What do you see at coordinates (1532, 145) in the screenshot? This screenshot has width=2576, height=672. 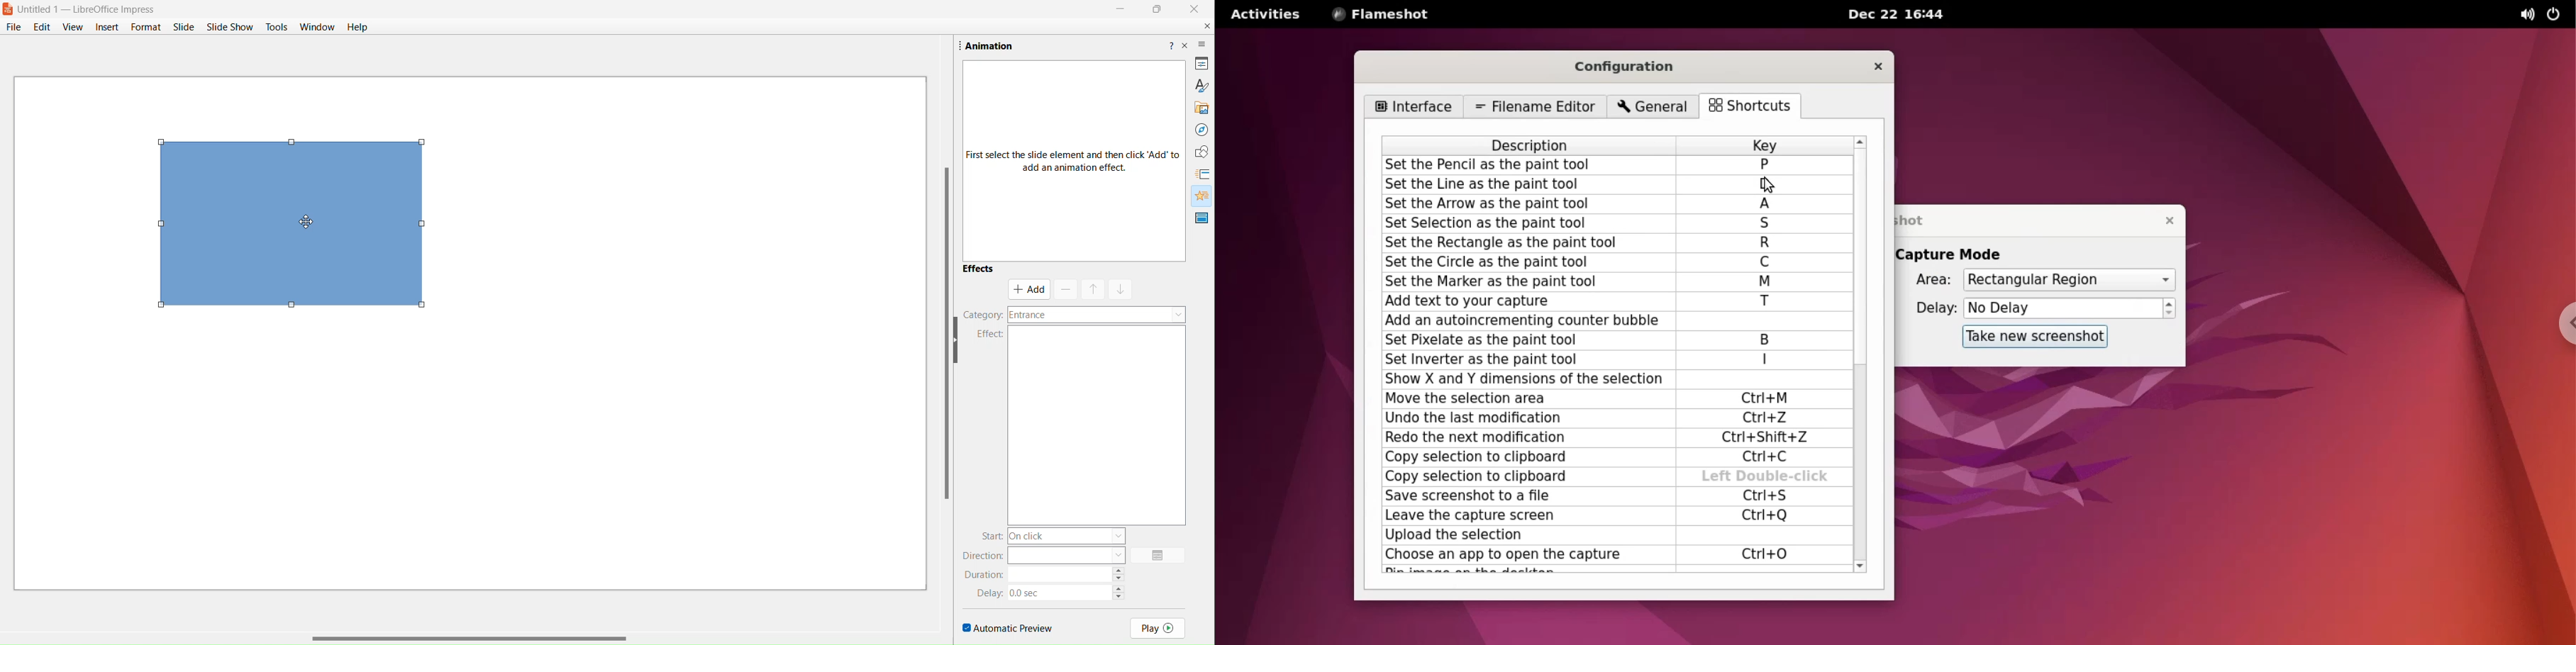 I see `description ` at bounding box center [1532, 145].